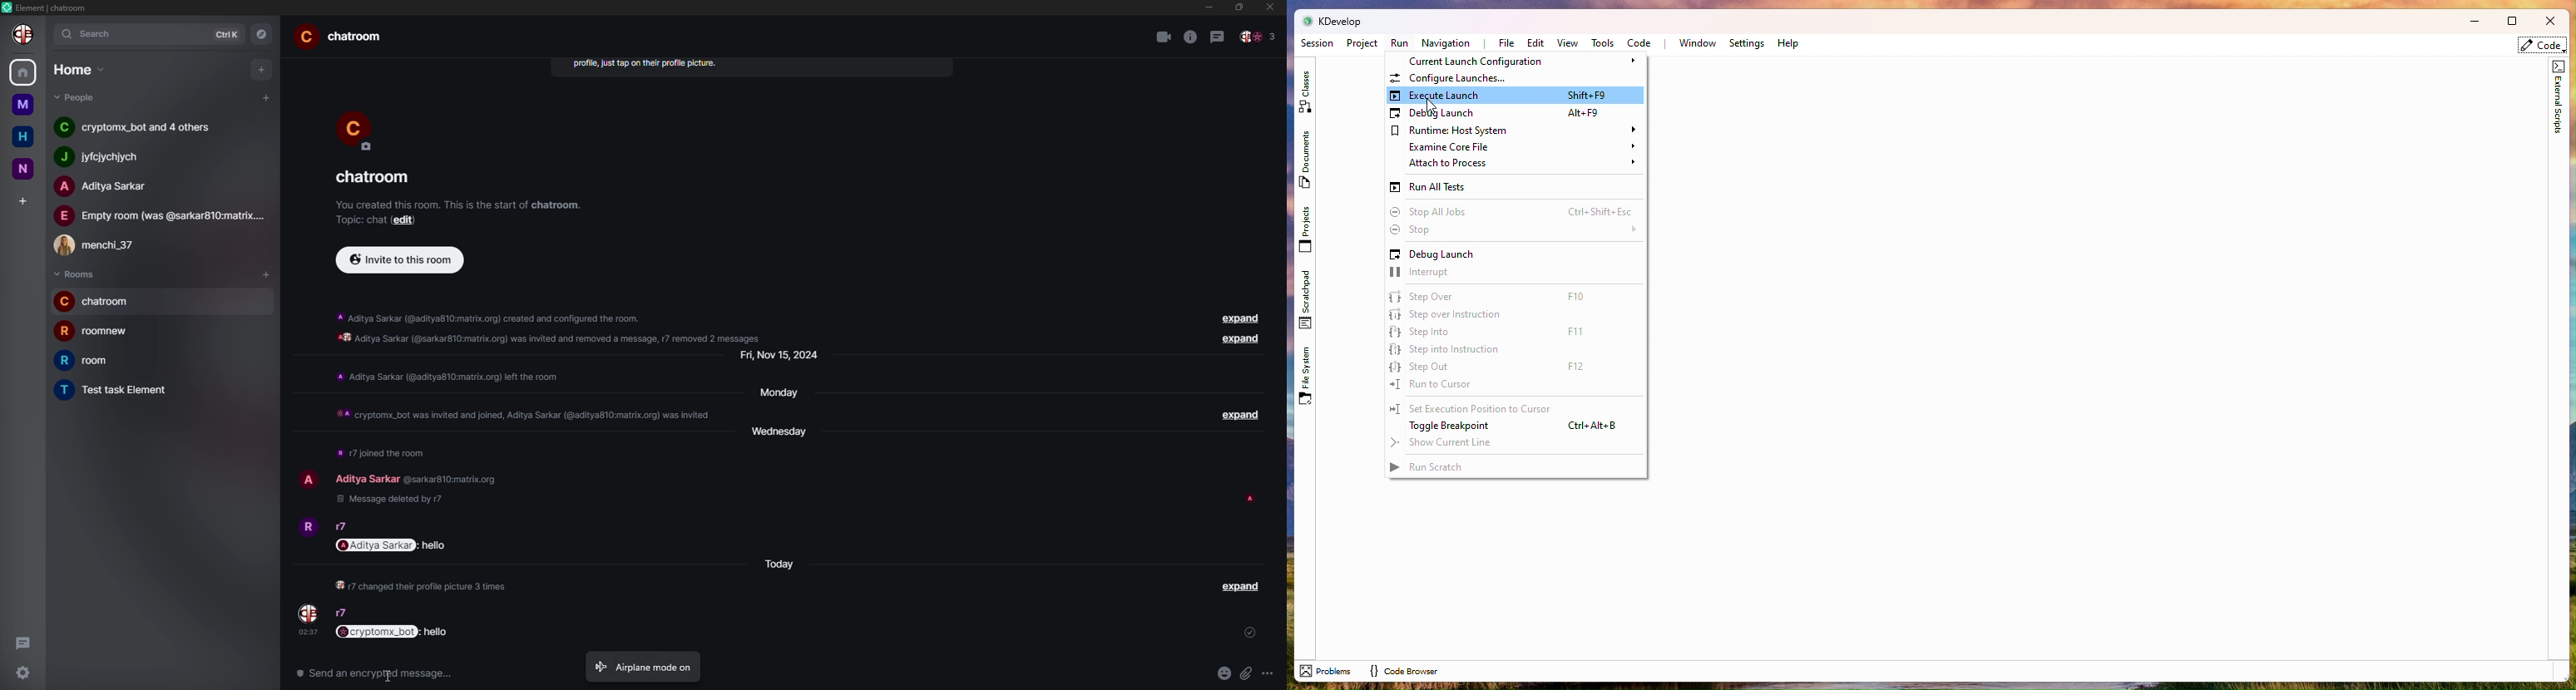 The height and width of the screenshot is (700, 2576). I want to click on ctrlK, so click(230, 33).